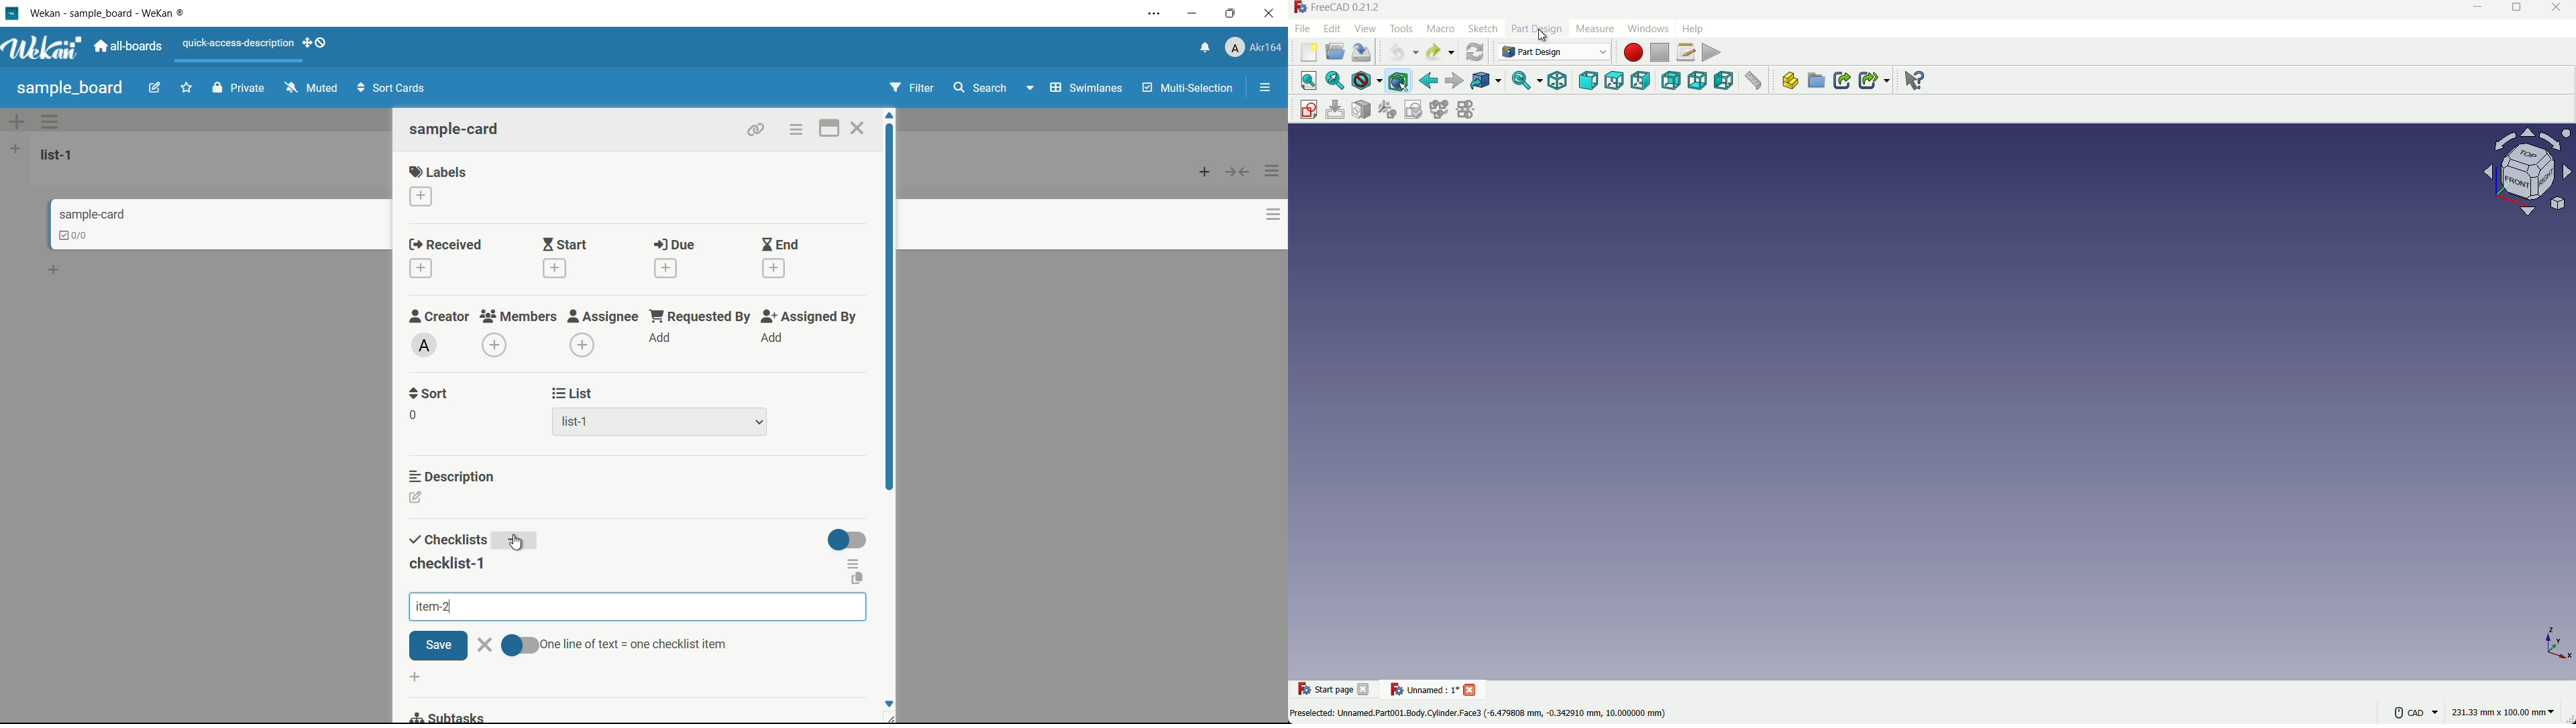 This screenshot has height=728, width=2576. What do you see at coordinates (1724, 80) in the screenshot?
I see `left view` at bounding box center [1724, 80].